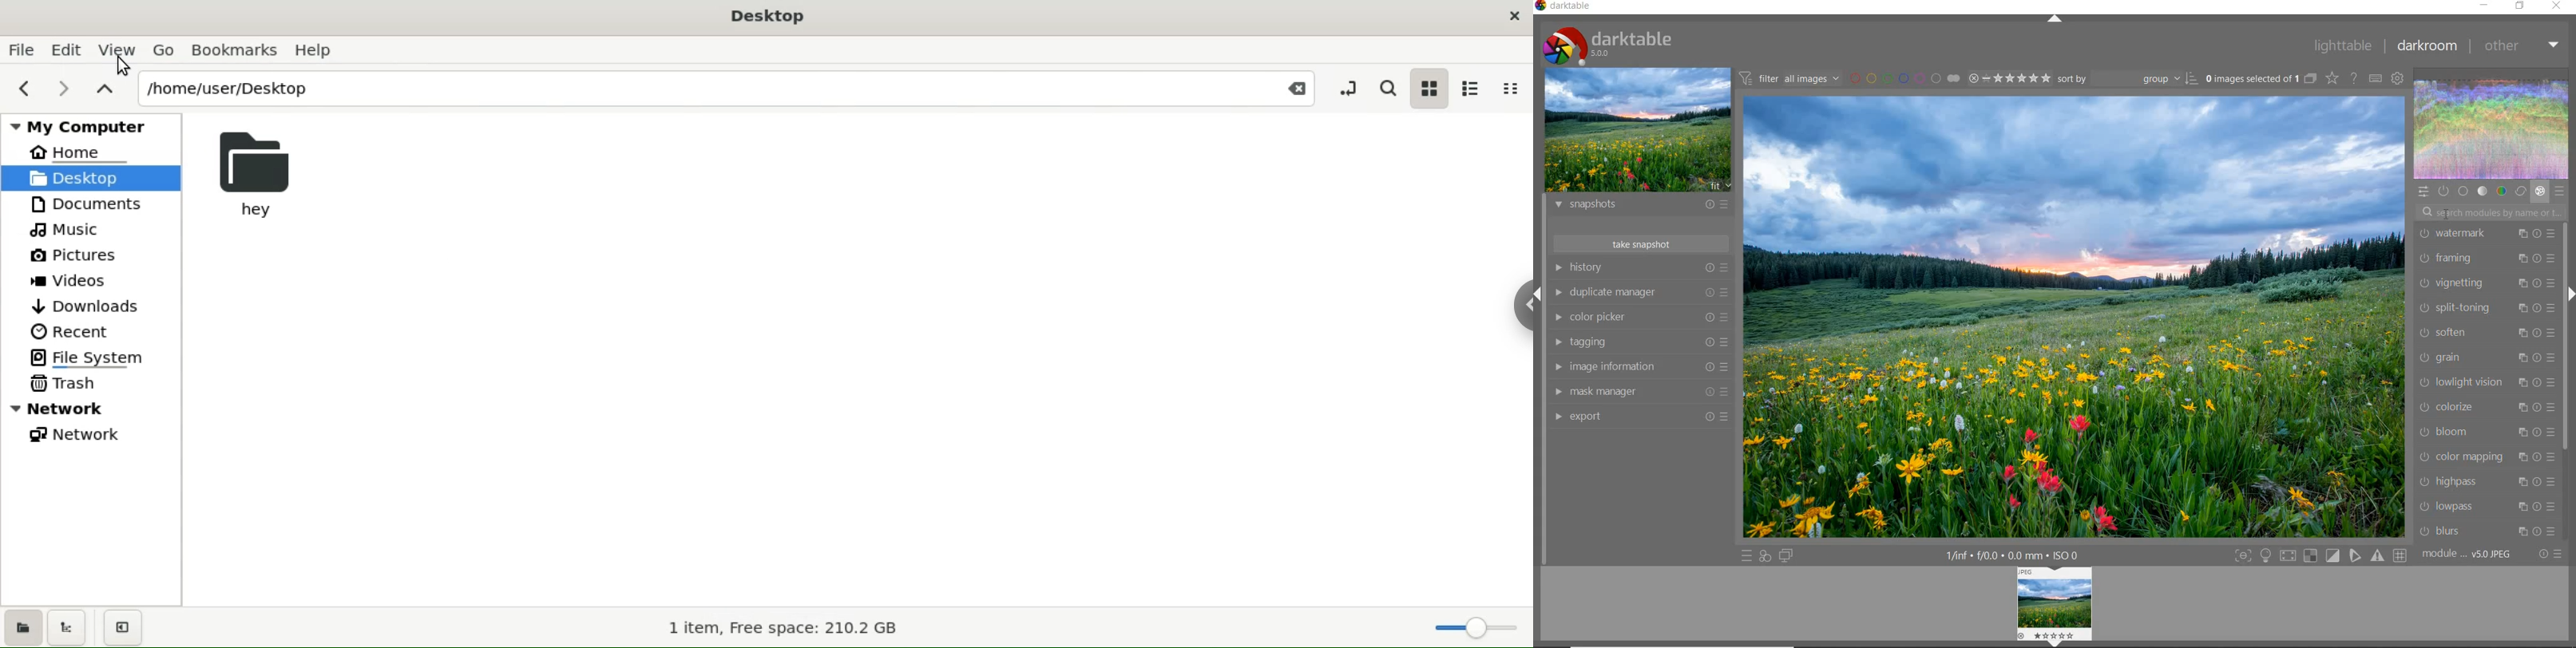  What do you see at coordinates (2485, 359) in the screenshot?
I see `grain` at bounding box center [2485, 359].